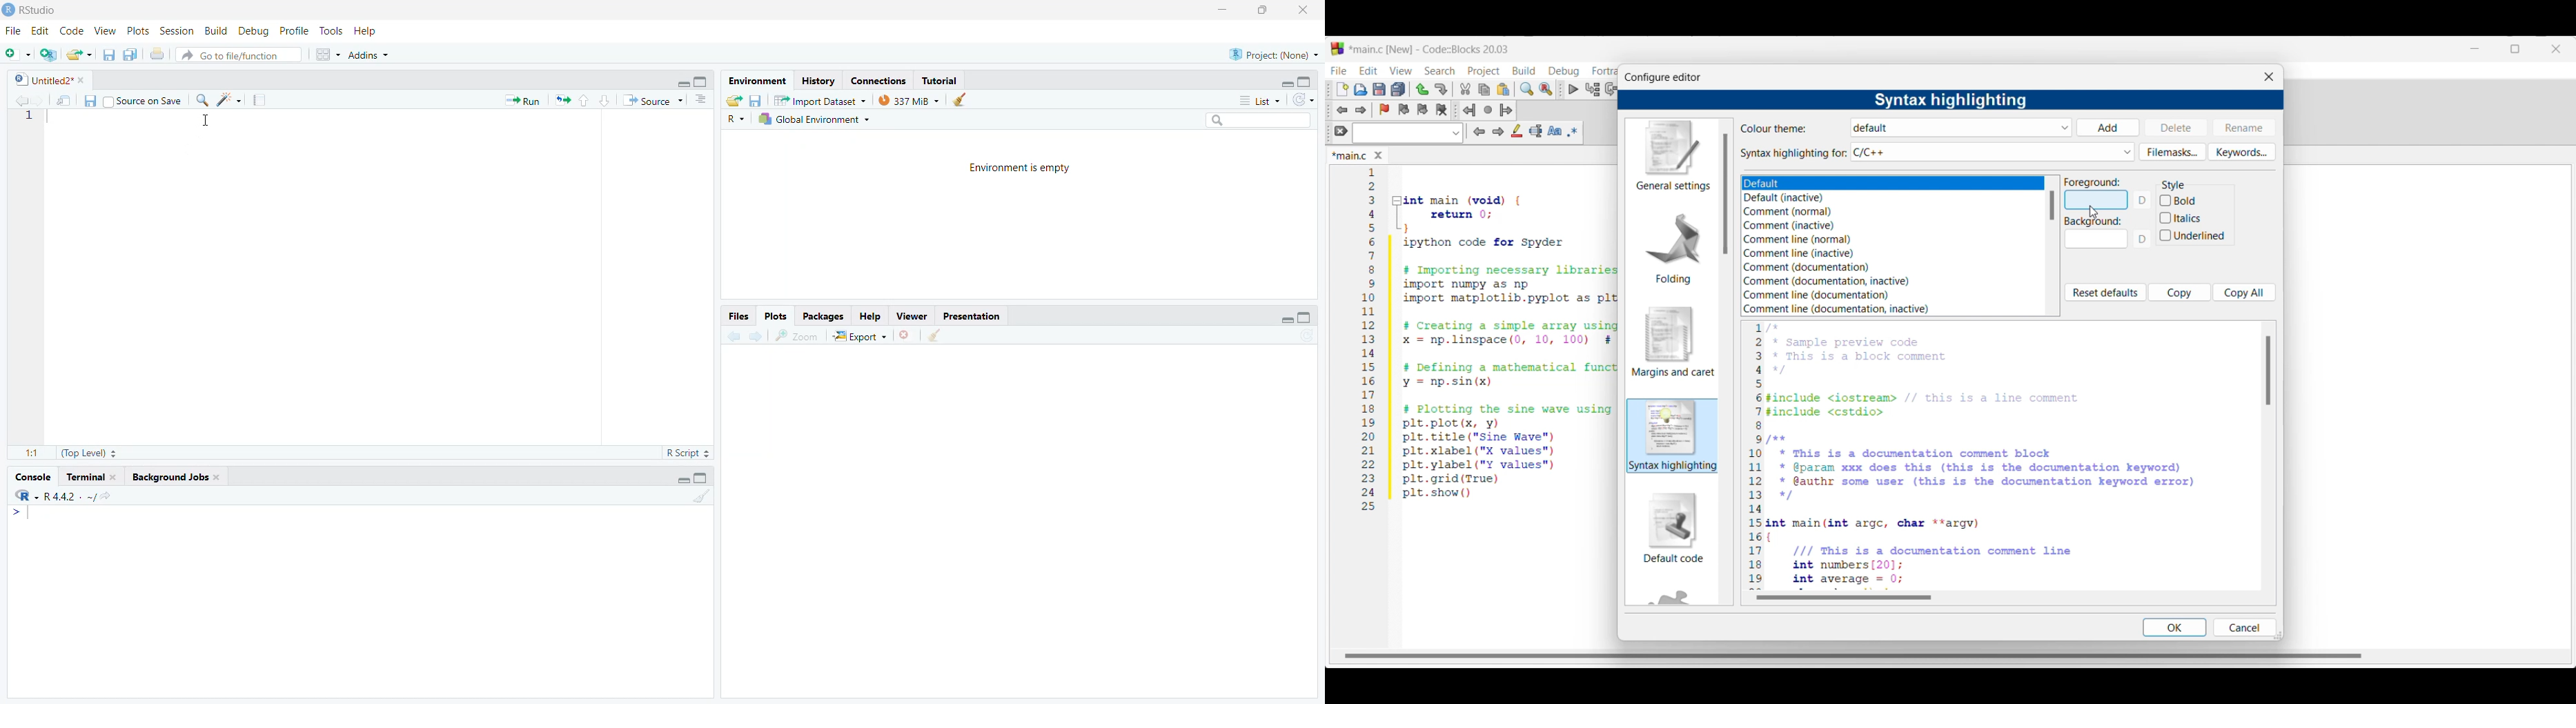  Describe the element at coordinates (2177, 126) in the screenshot. I see `Delete` at that location.